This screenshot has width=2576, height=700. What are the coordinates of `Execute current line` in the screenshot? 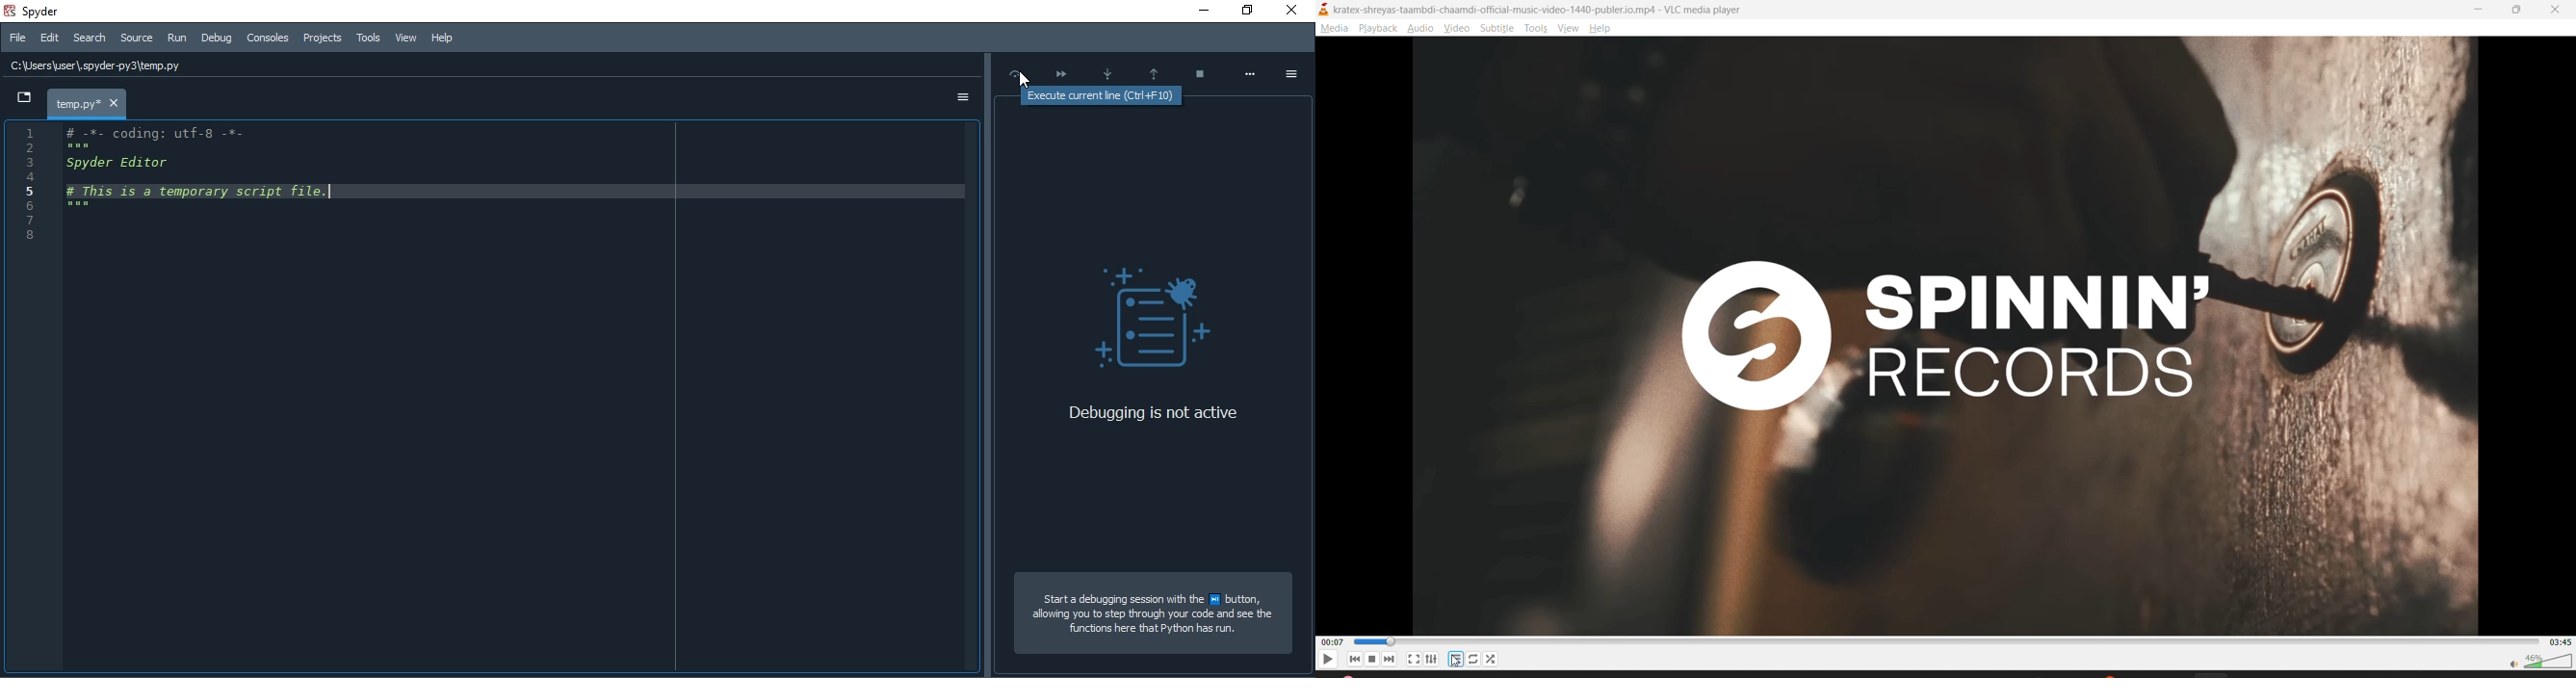 It's located at (1017, 74).